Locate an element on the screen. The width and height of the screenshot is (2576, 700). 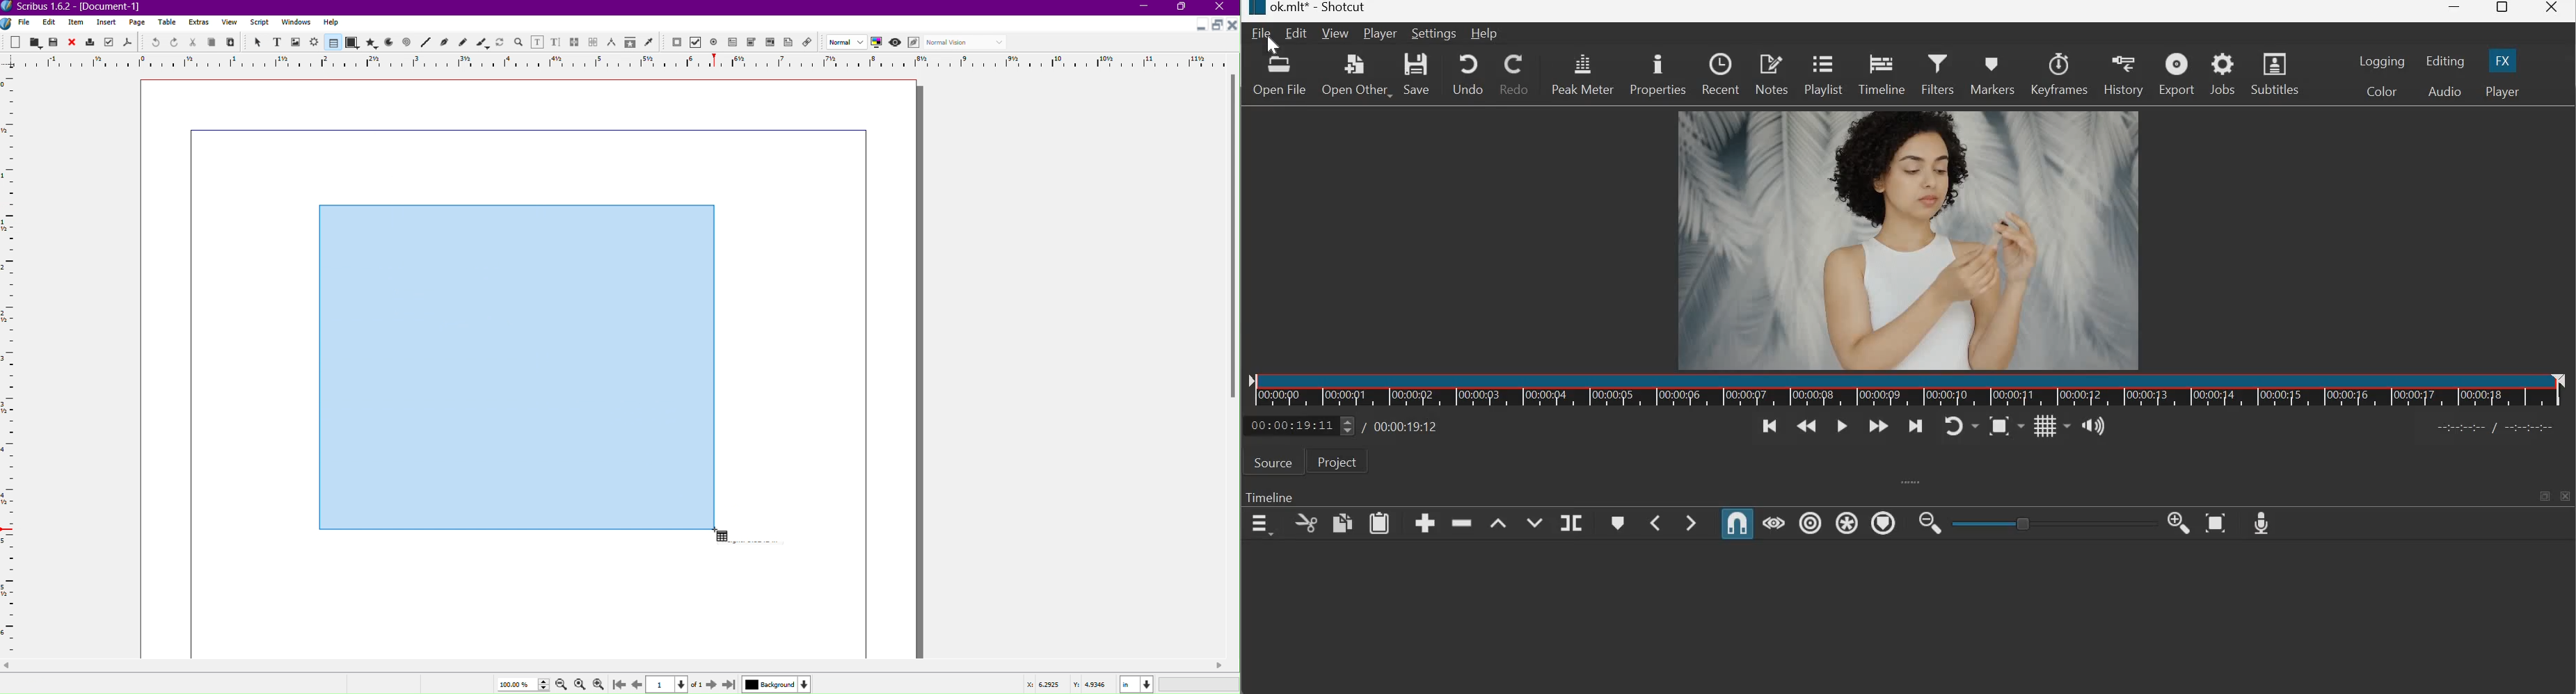
Extras is located at coordinates (200, 23).